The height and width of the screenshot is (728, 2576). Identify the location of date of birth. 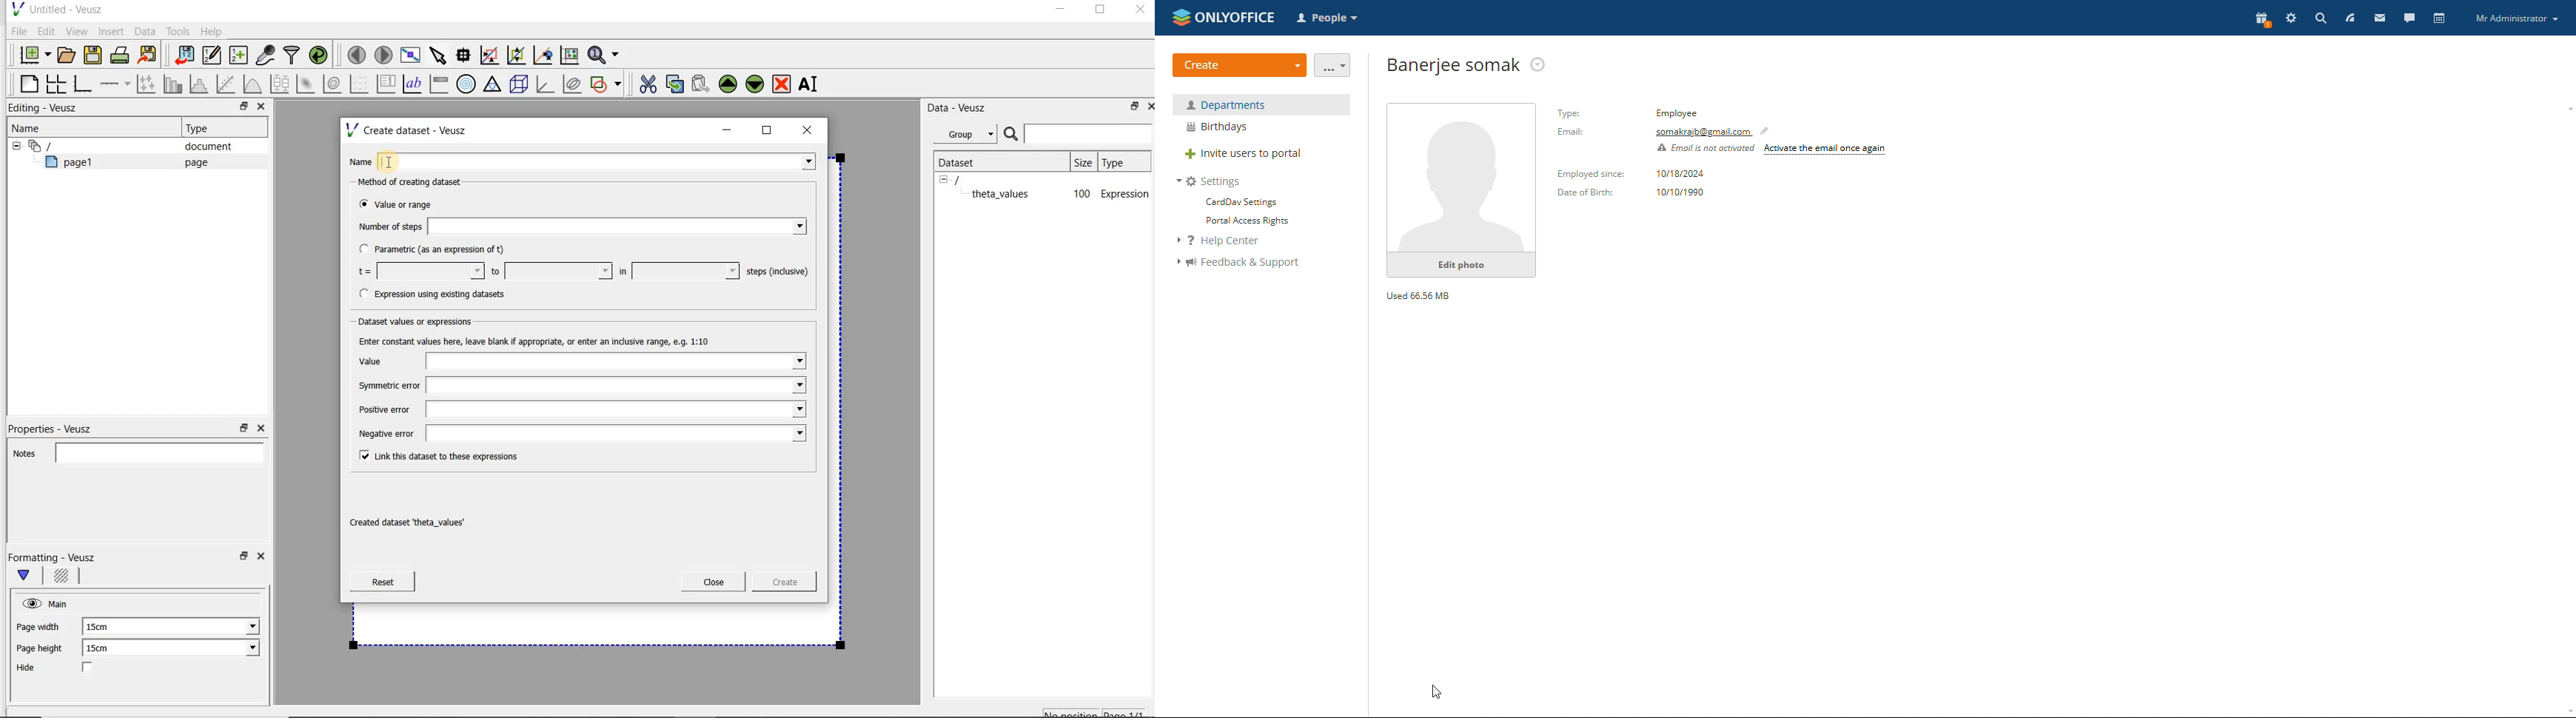
(1682, 192).